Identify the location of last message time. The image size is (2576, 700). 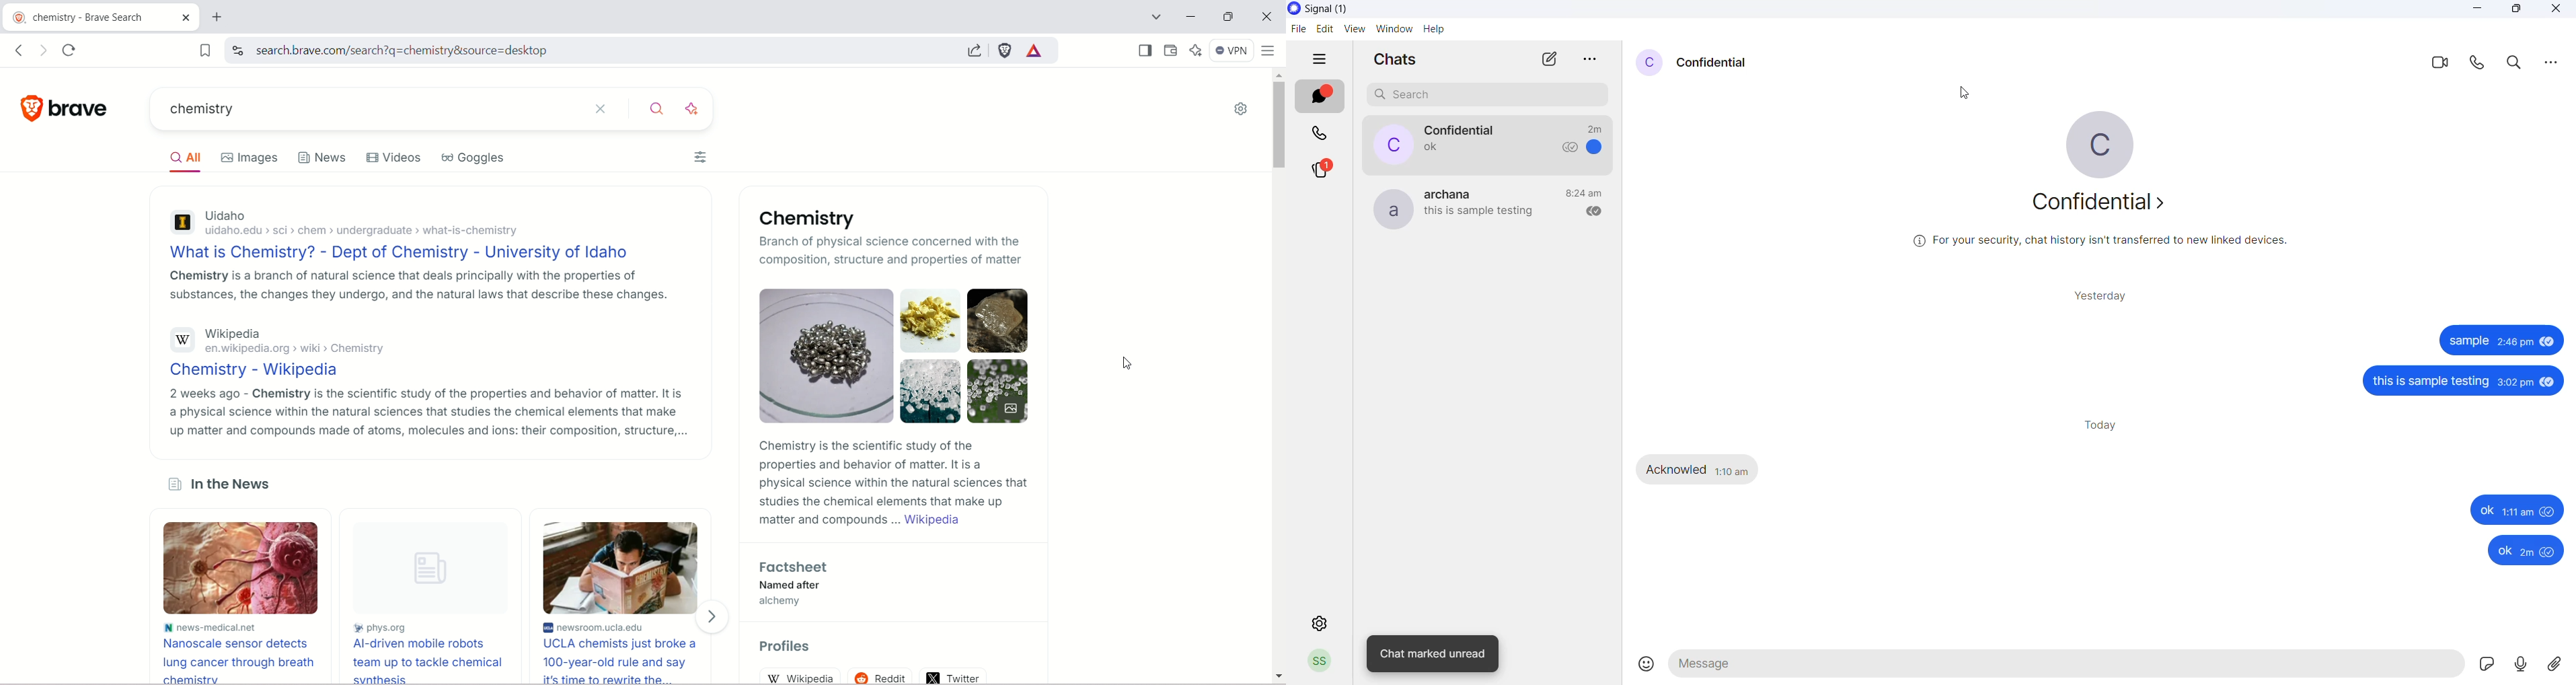
(1584, 192).